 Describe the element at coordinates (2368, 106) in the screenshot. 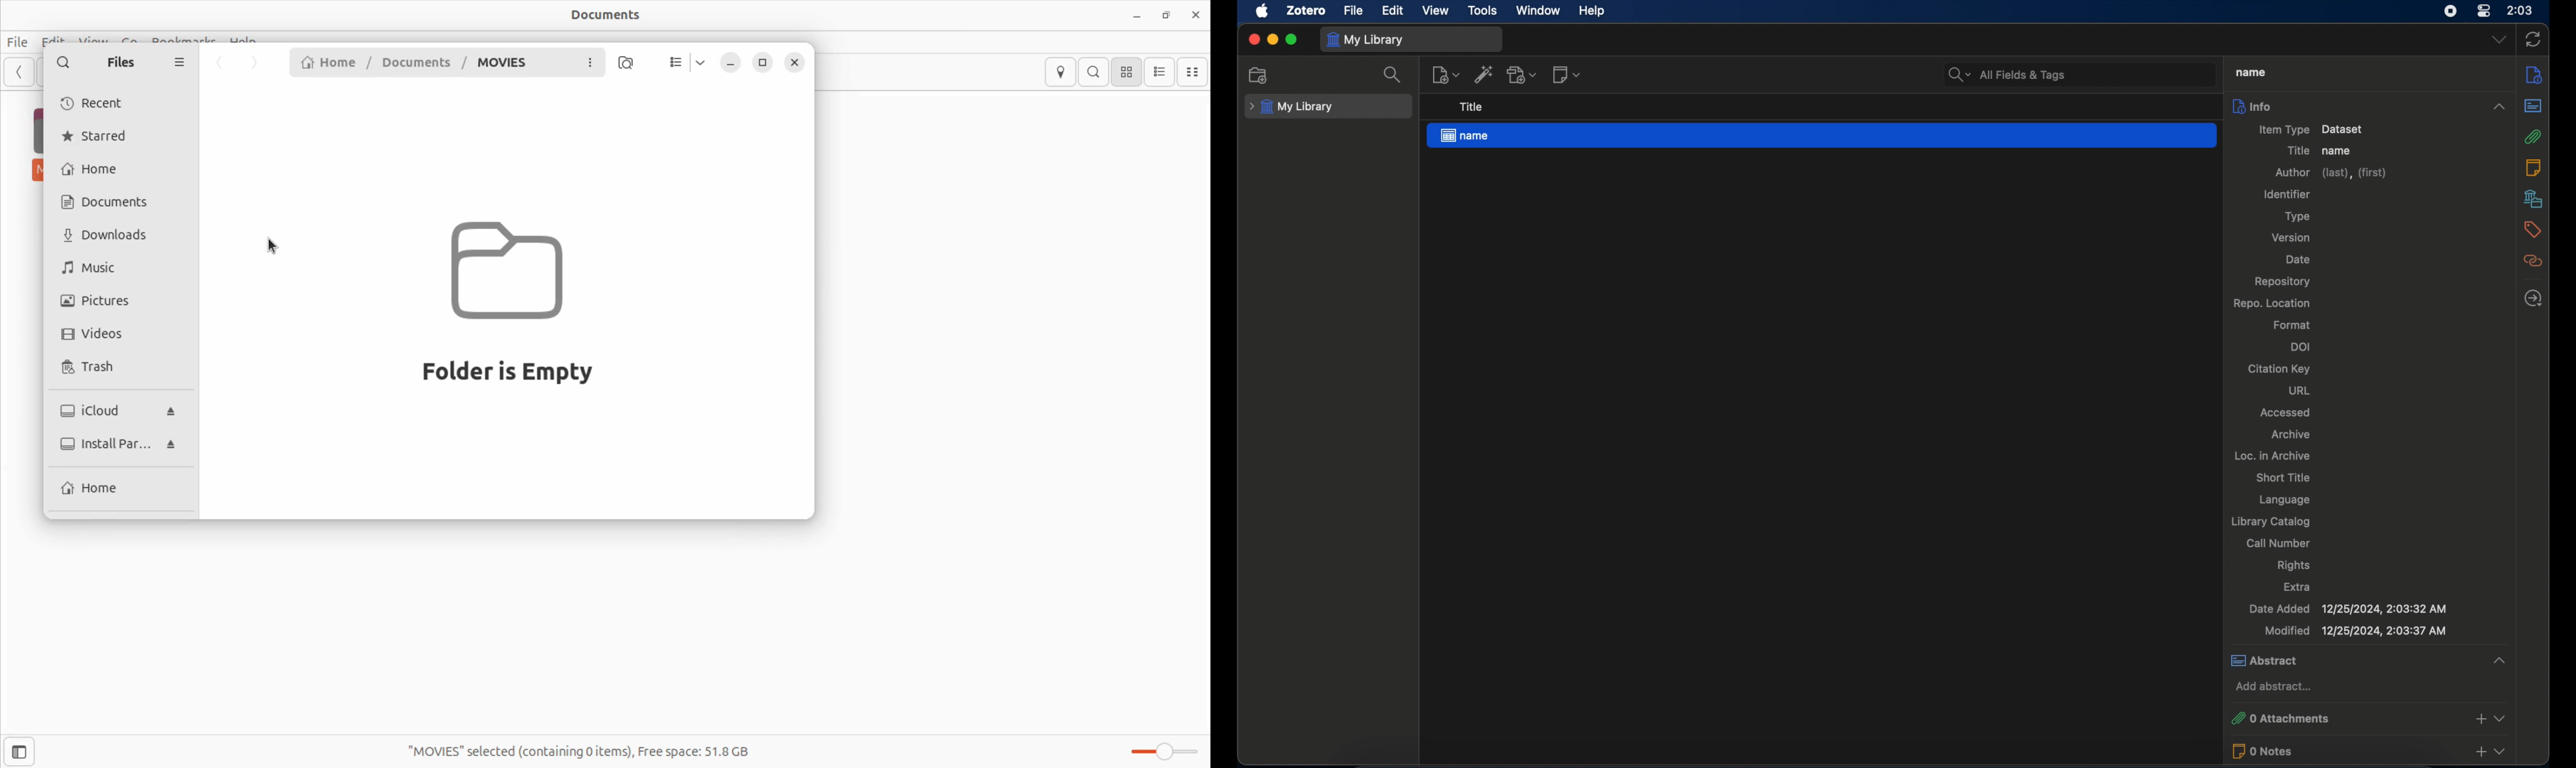

I see `info` at that location.